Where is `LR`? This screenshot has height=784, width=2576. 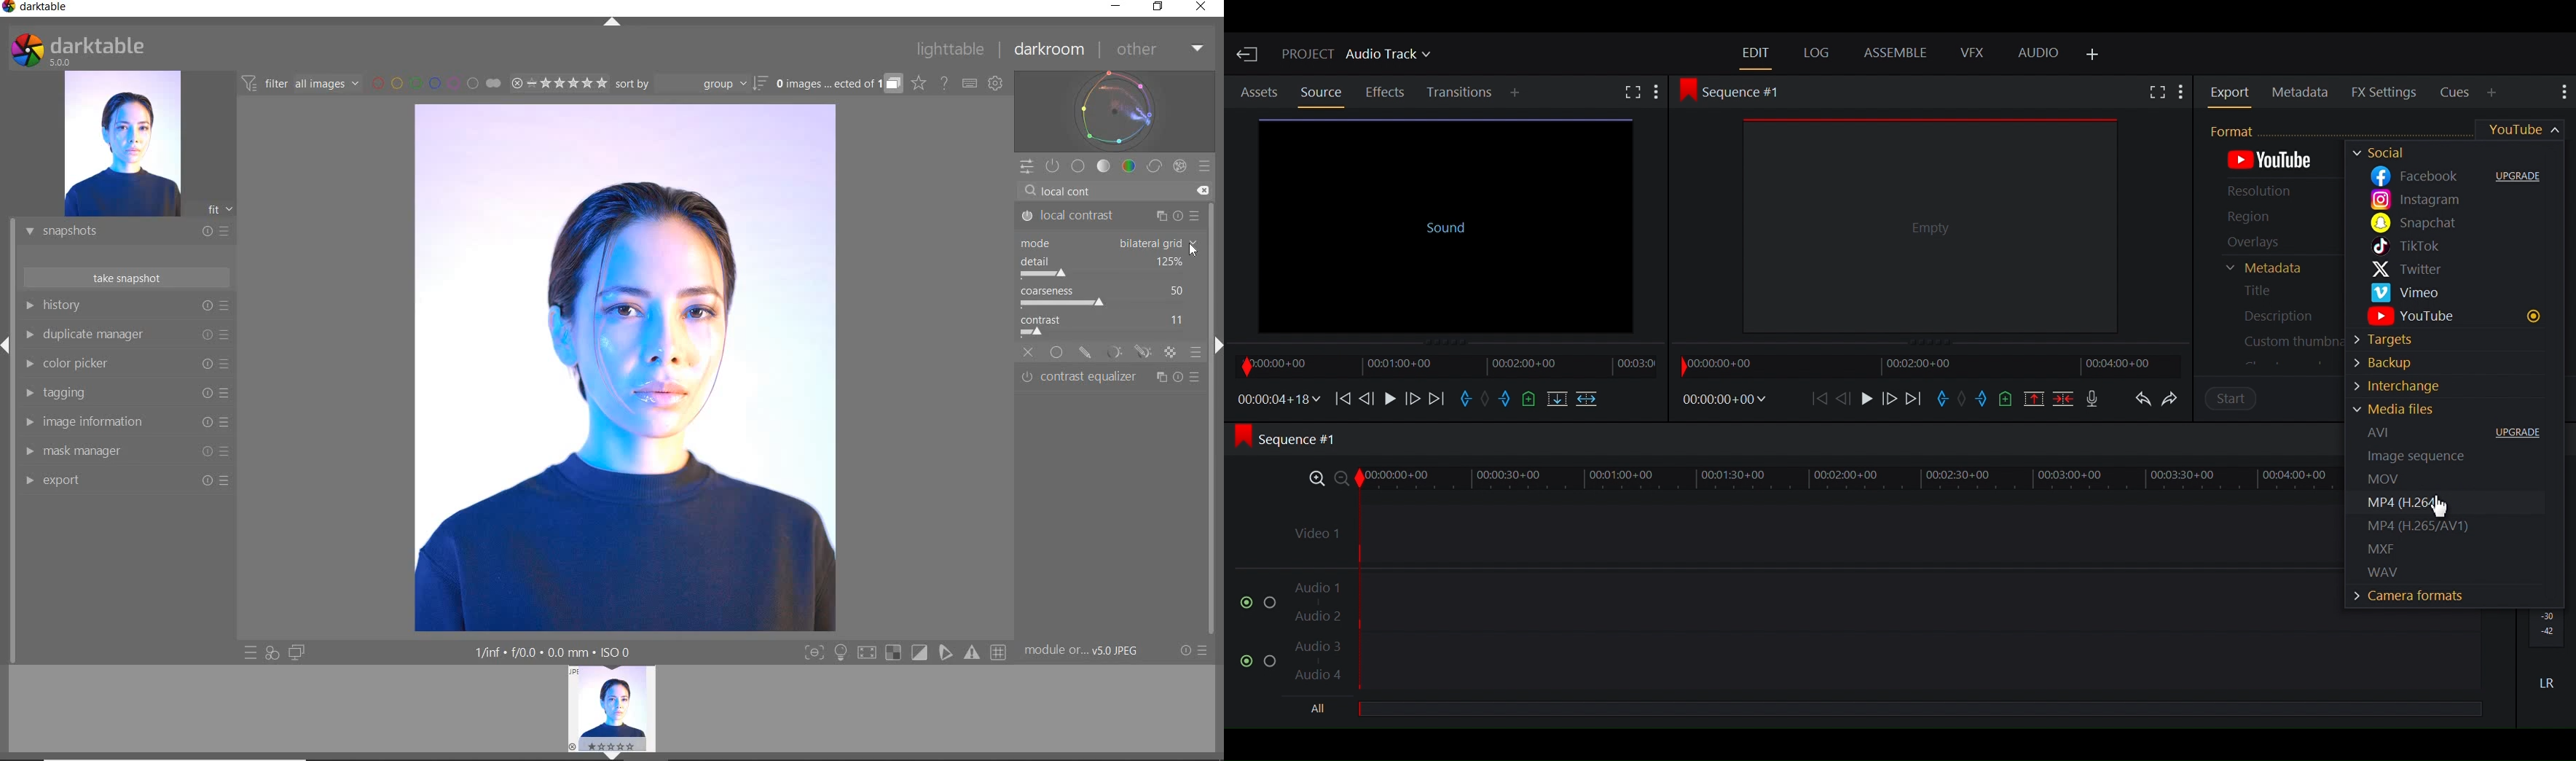
LR is located at coordinates (2552, 683).